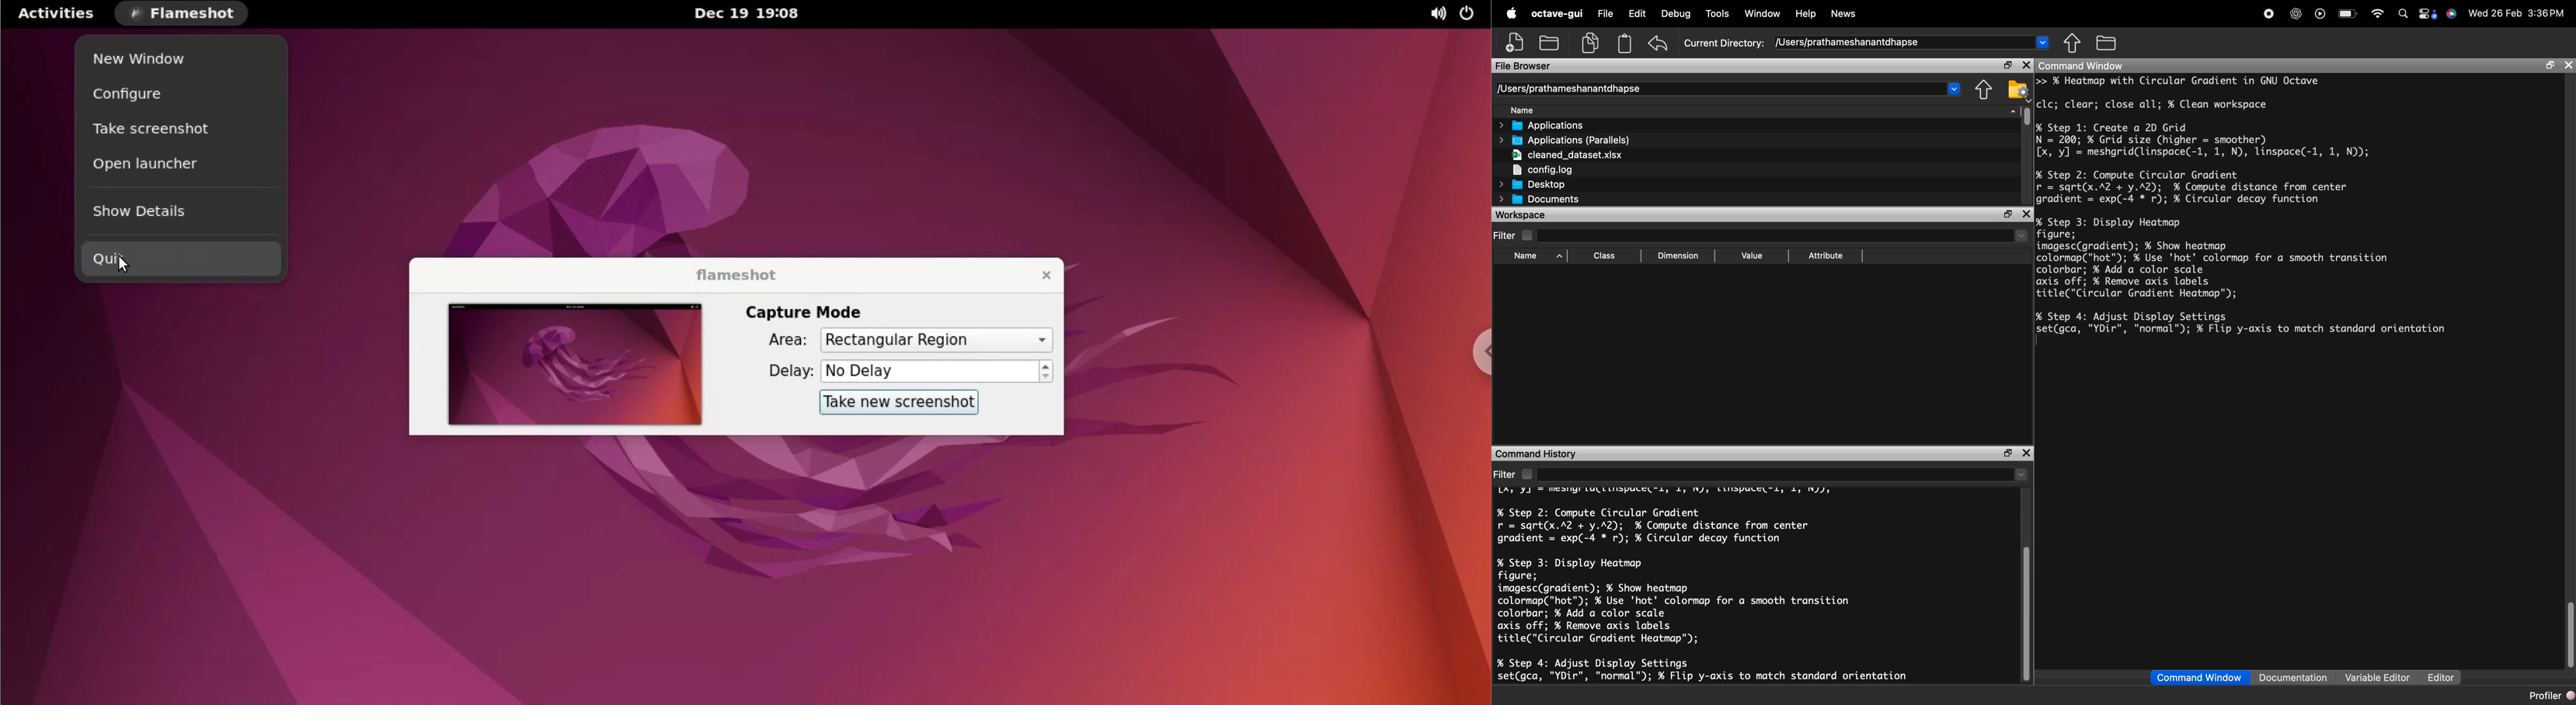 The image size is (2576, 728). What do you see at coordinates (2405, 14) in the screenshot?
I see `search` at bounding box center [2405, 14].